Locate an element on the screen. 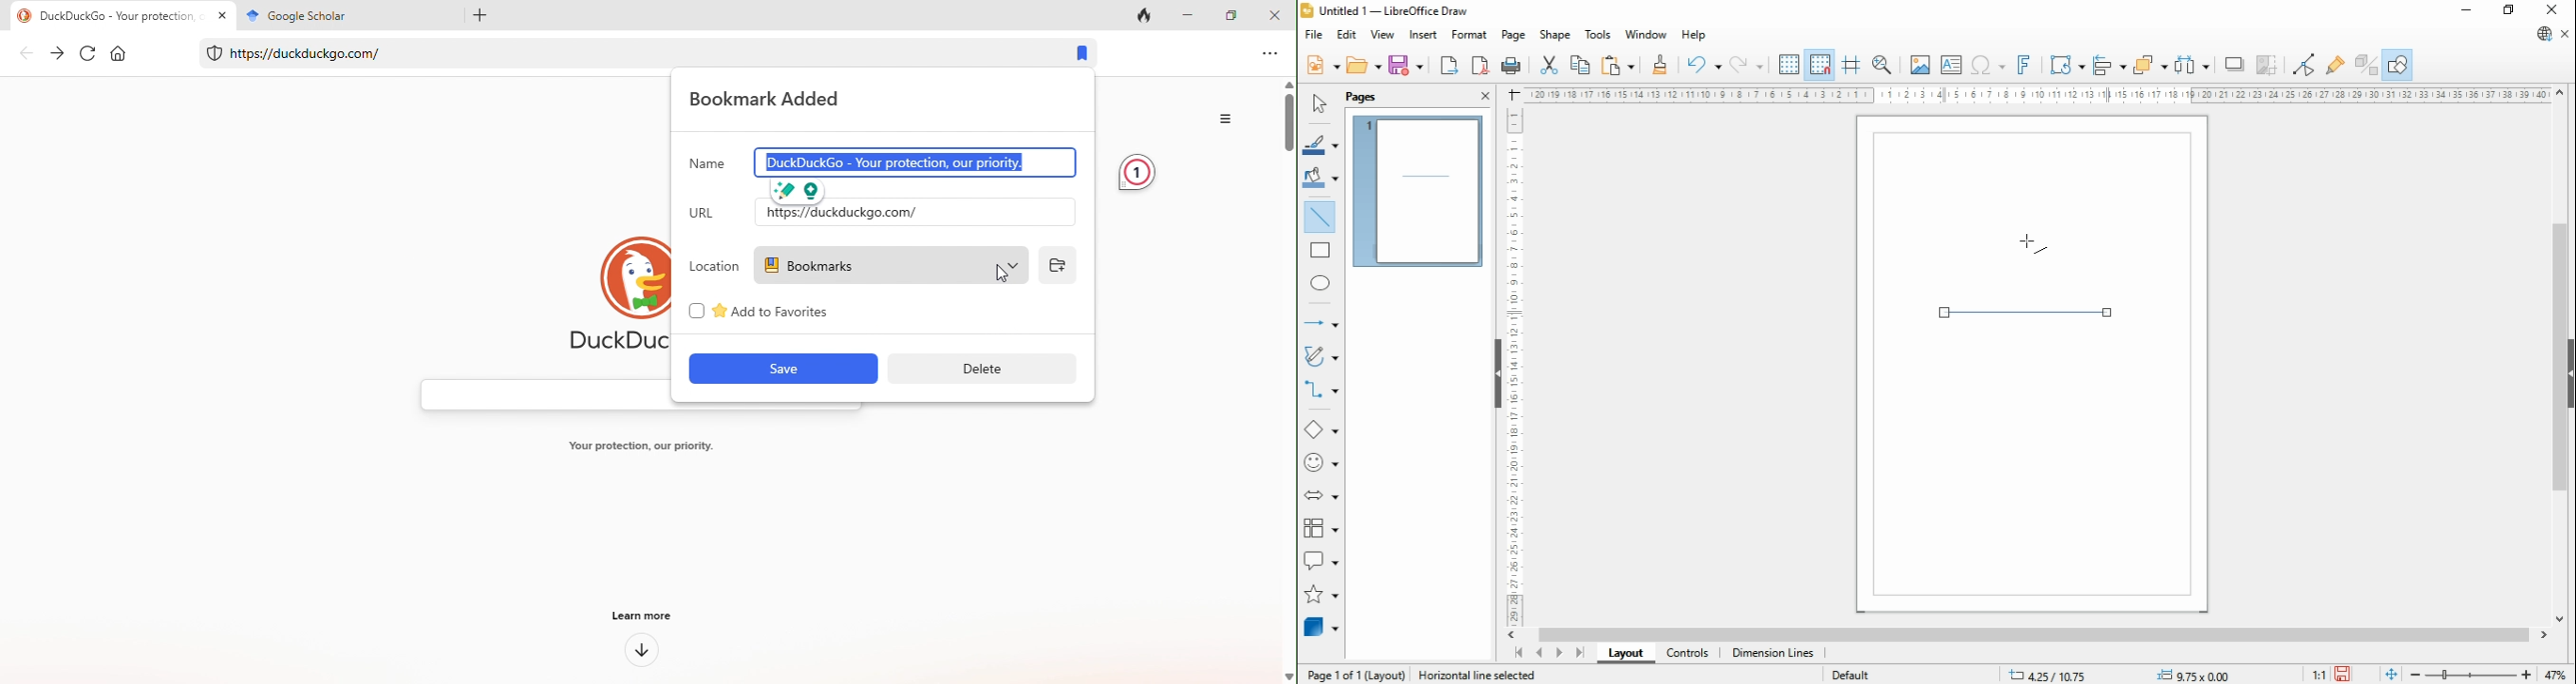 This screenshot has height=700, width=2576. connectors is located at coordinates (1320, 388).